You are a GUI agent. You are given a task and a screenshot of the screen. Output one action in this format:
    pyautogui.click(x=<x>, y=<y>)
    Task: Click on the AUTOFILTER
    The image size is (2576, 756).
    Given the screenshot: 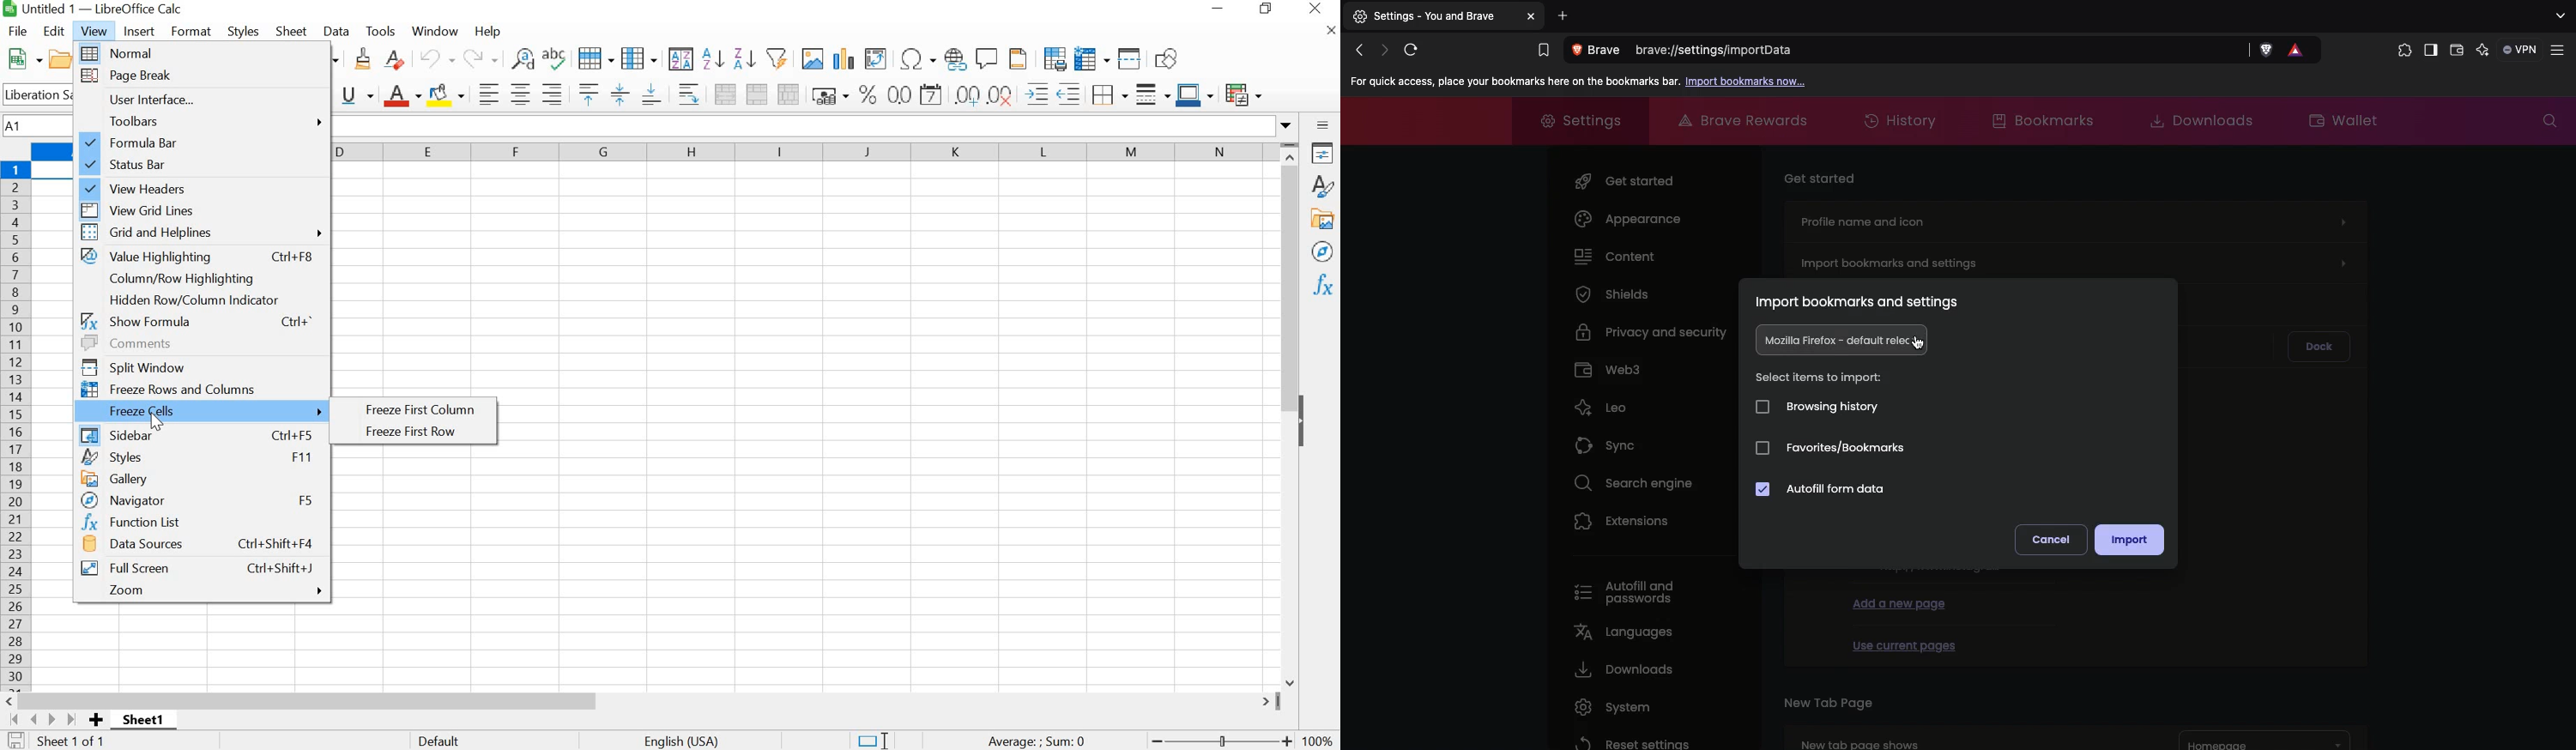 What is the action you would take?
    pyautogui.click(x=777, y=57)
    